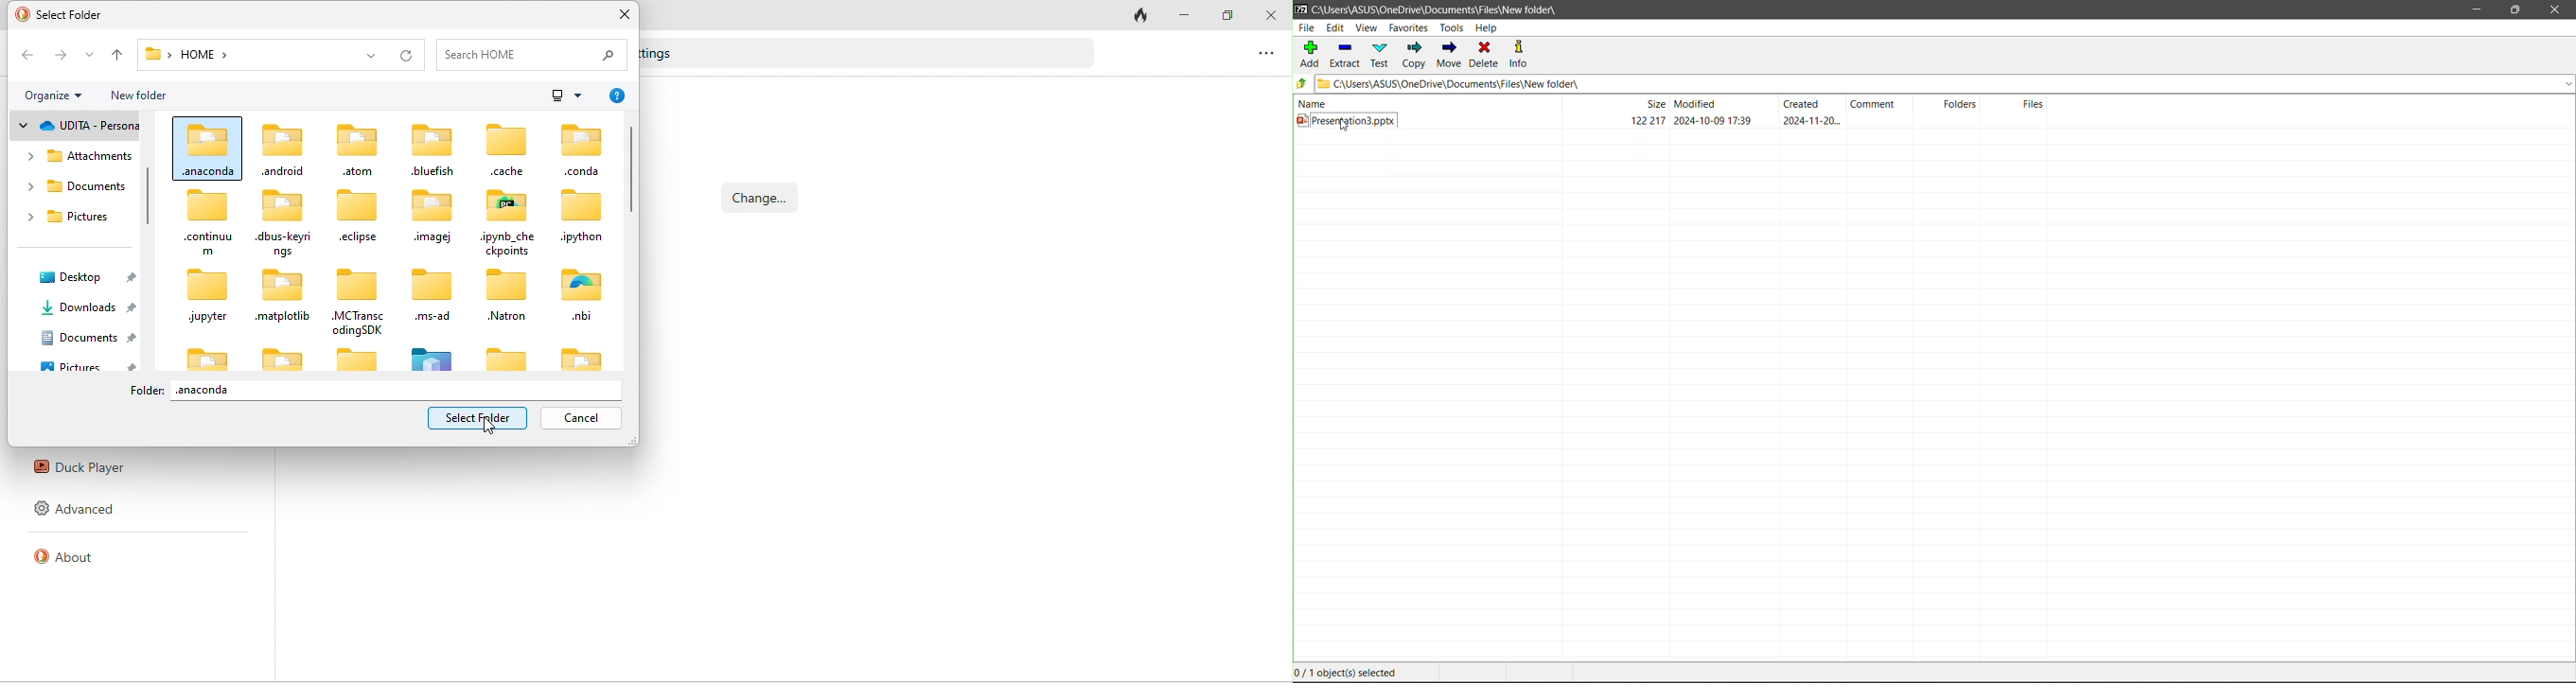 This screenshot has width=2576, height=700. I want to click on Tools, so click(1451, 28).